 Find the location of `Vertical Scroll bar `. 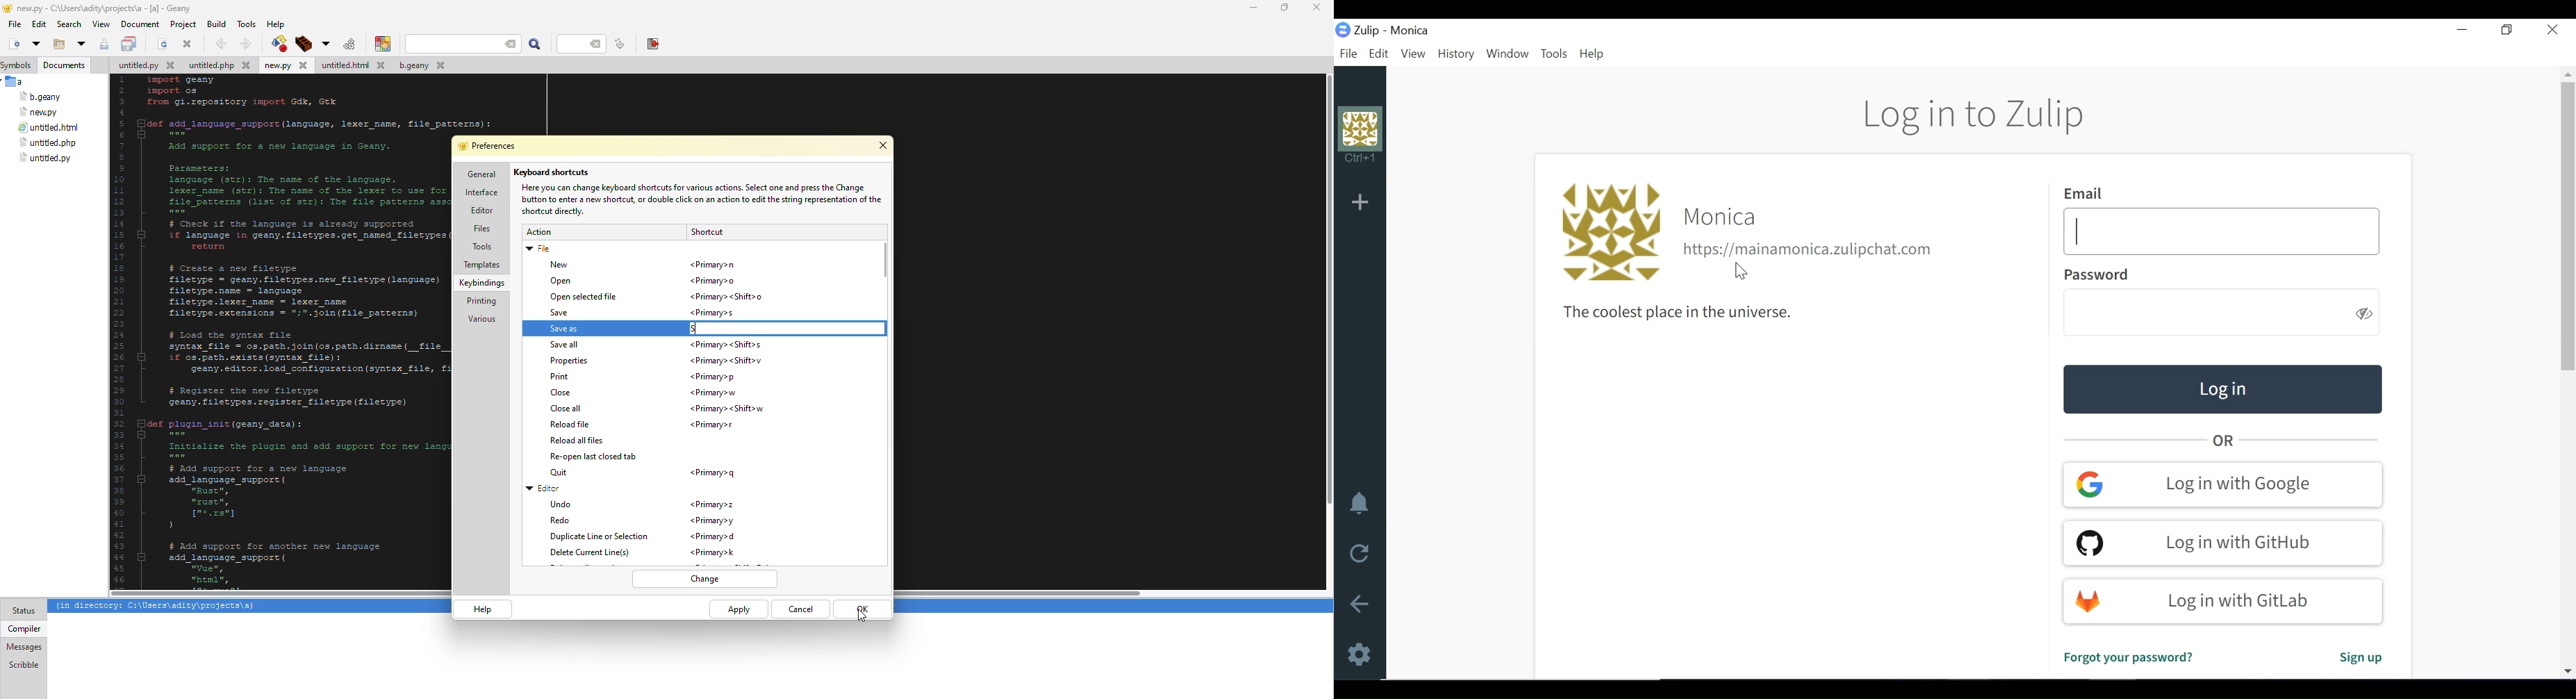

Vertical Scroll bar  is located at coordinates (2569, 226).